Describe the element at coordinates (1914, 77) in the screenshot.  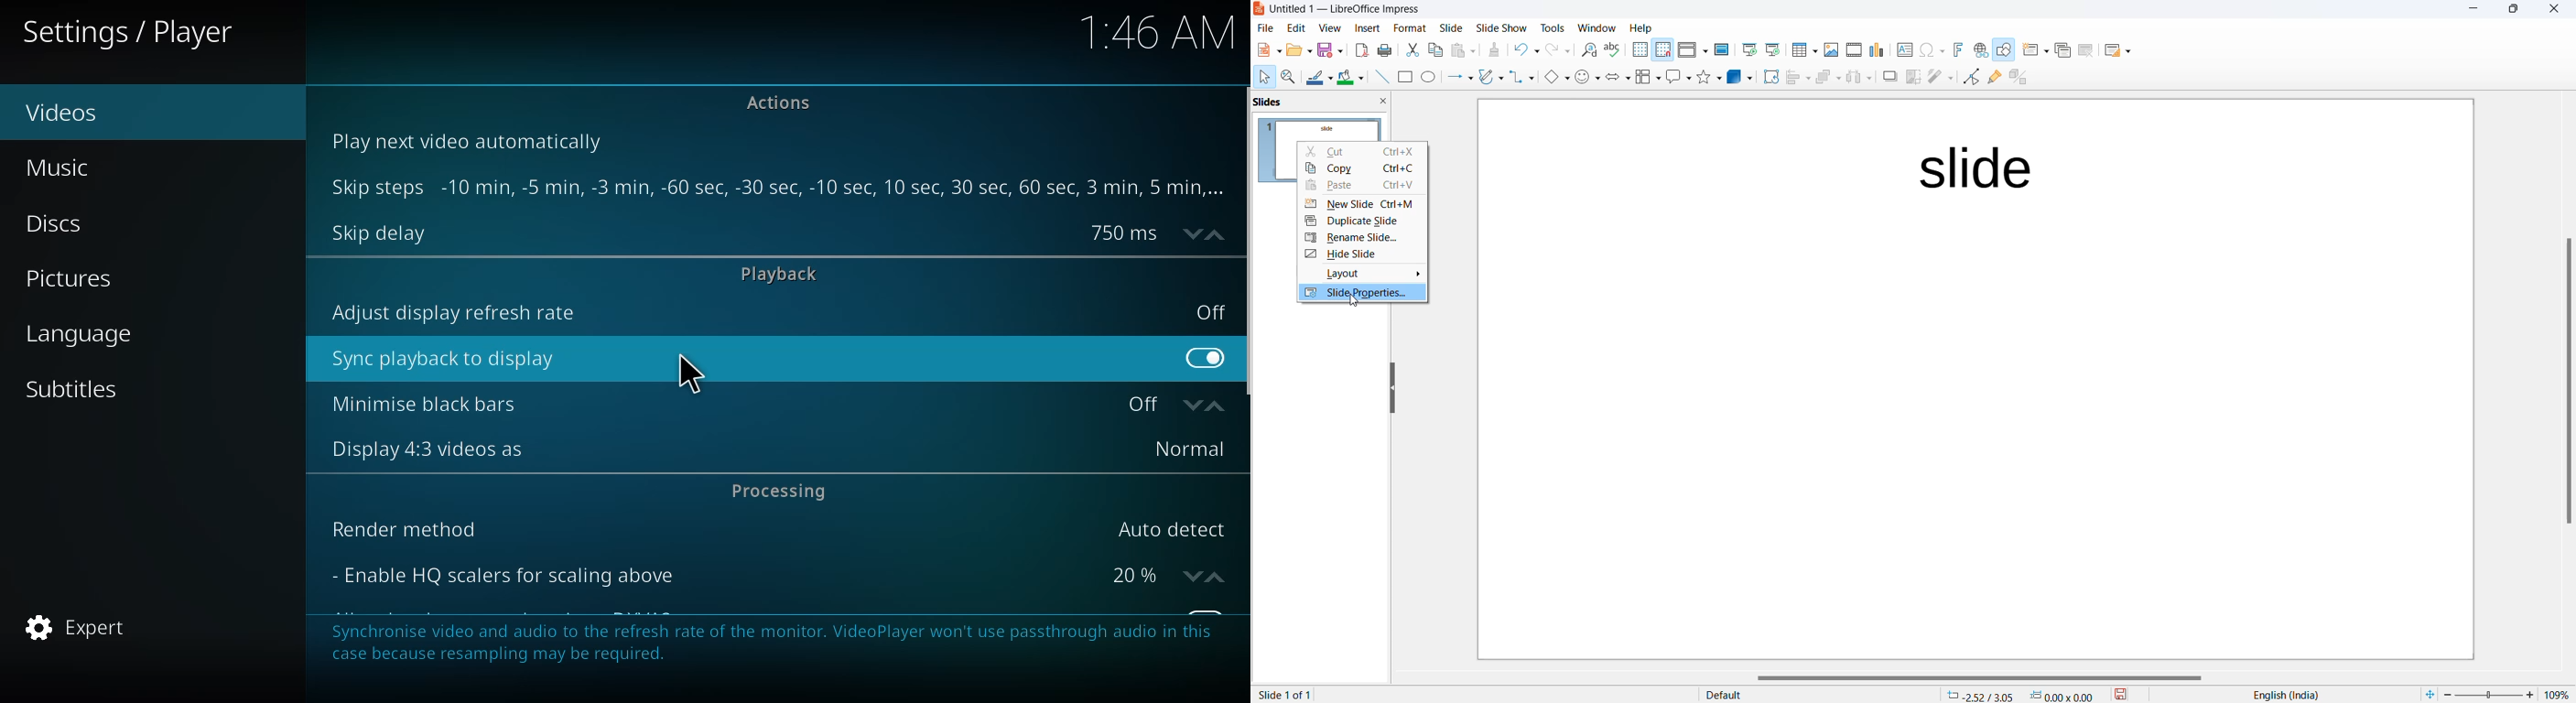
I see `crop image` at that location.